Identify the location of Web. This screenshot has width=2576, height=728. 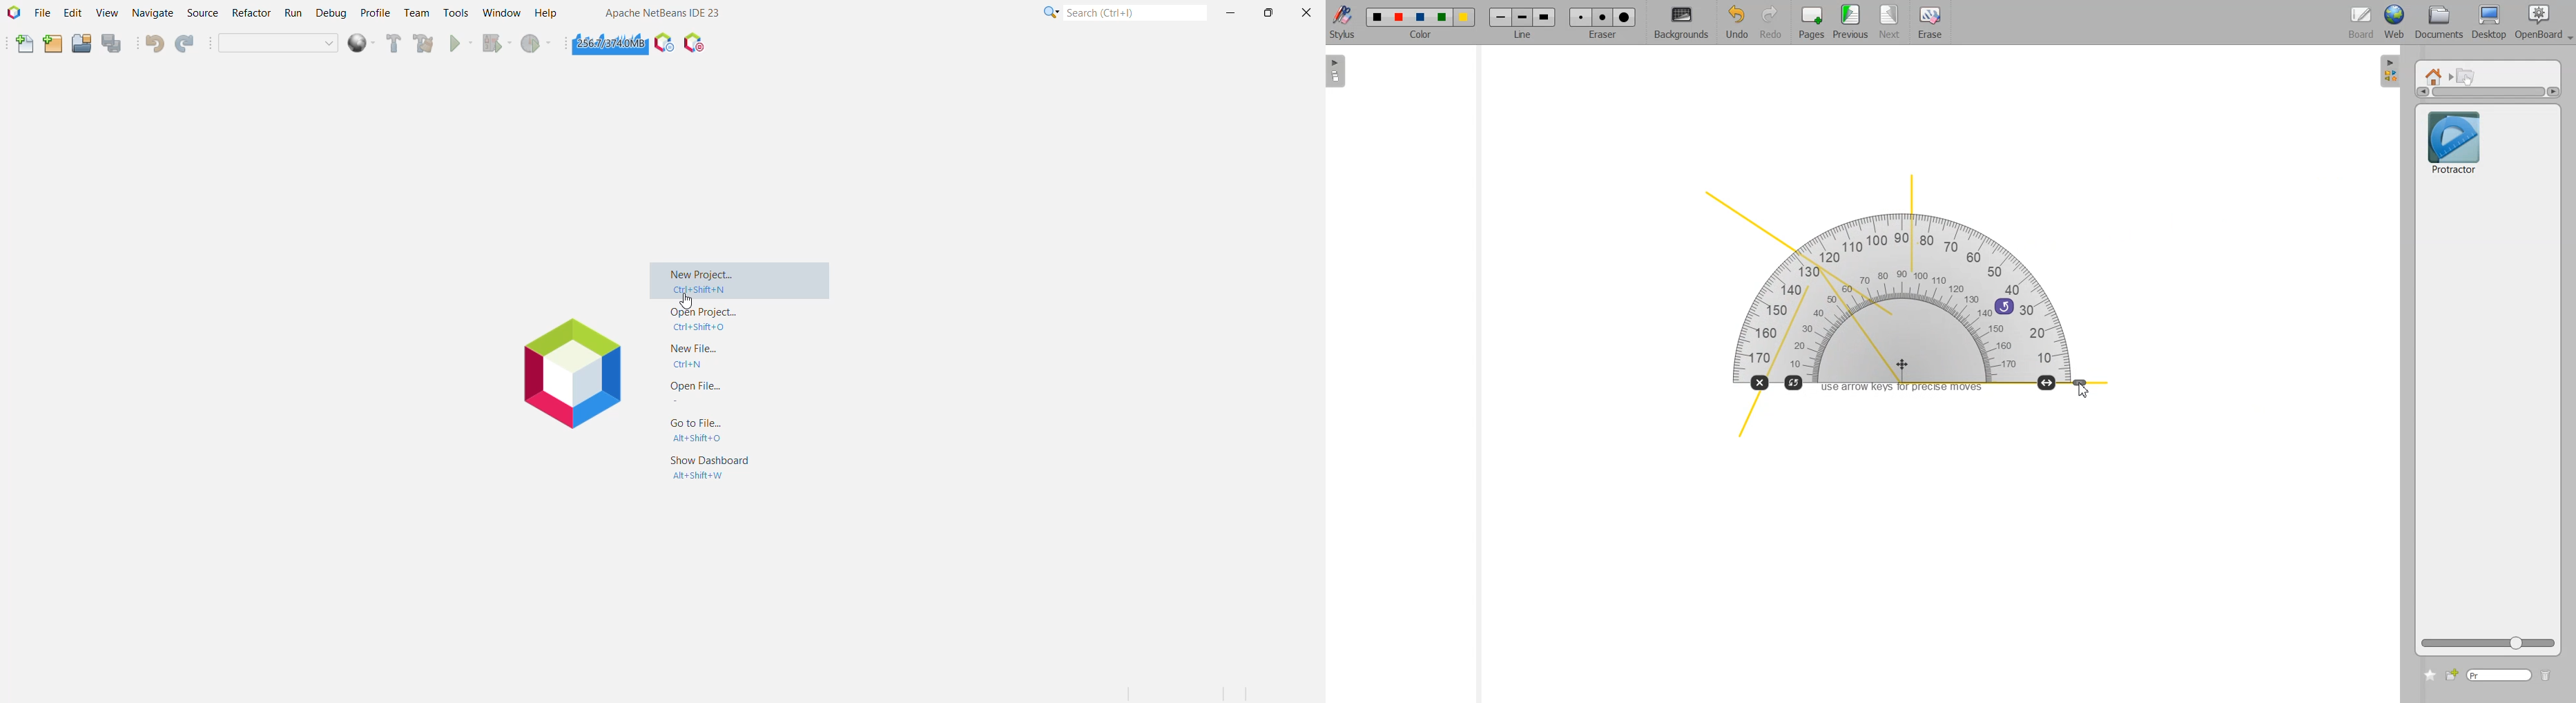
(2395, 23).